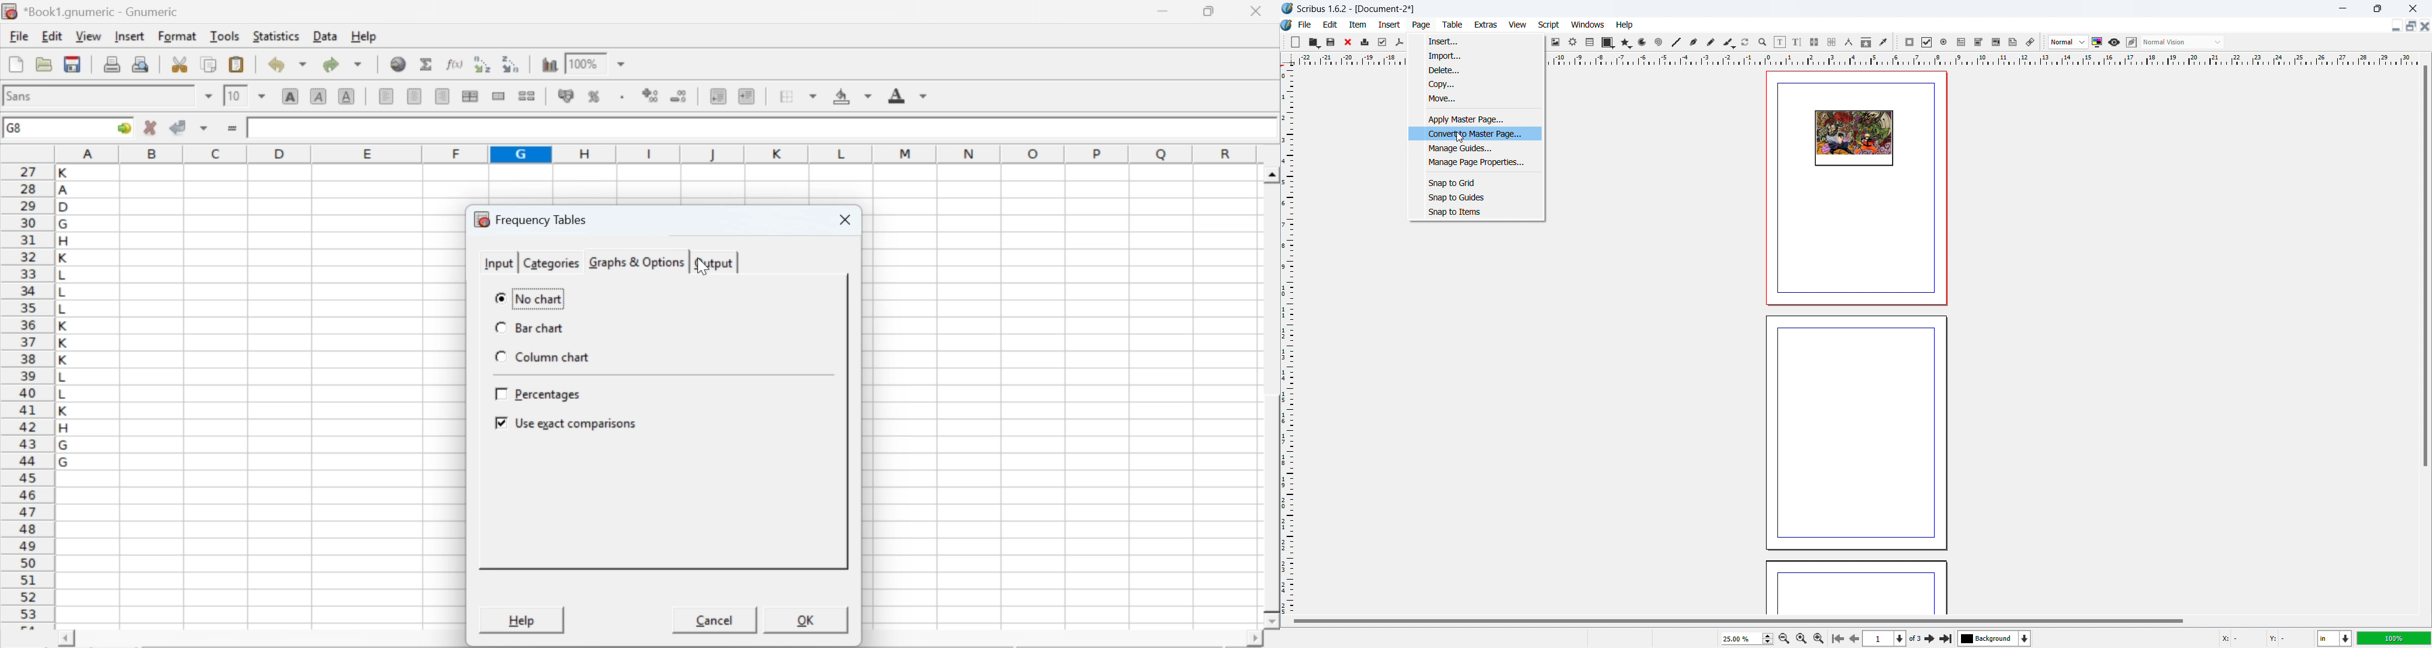  Describe the element at coordinates (638, 263) in the screenshot. I see `graphs & options` at that location.